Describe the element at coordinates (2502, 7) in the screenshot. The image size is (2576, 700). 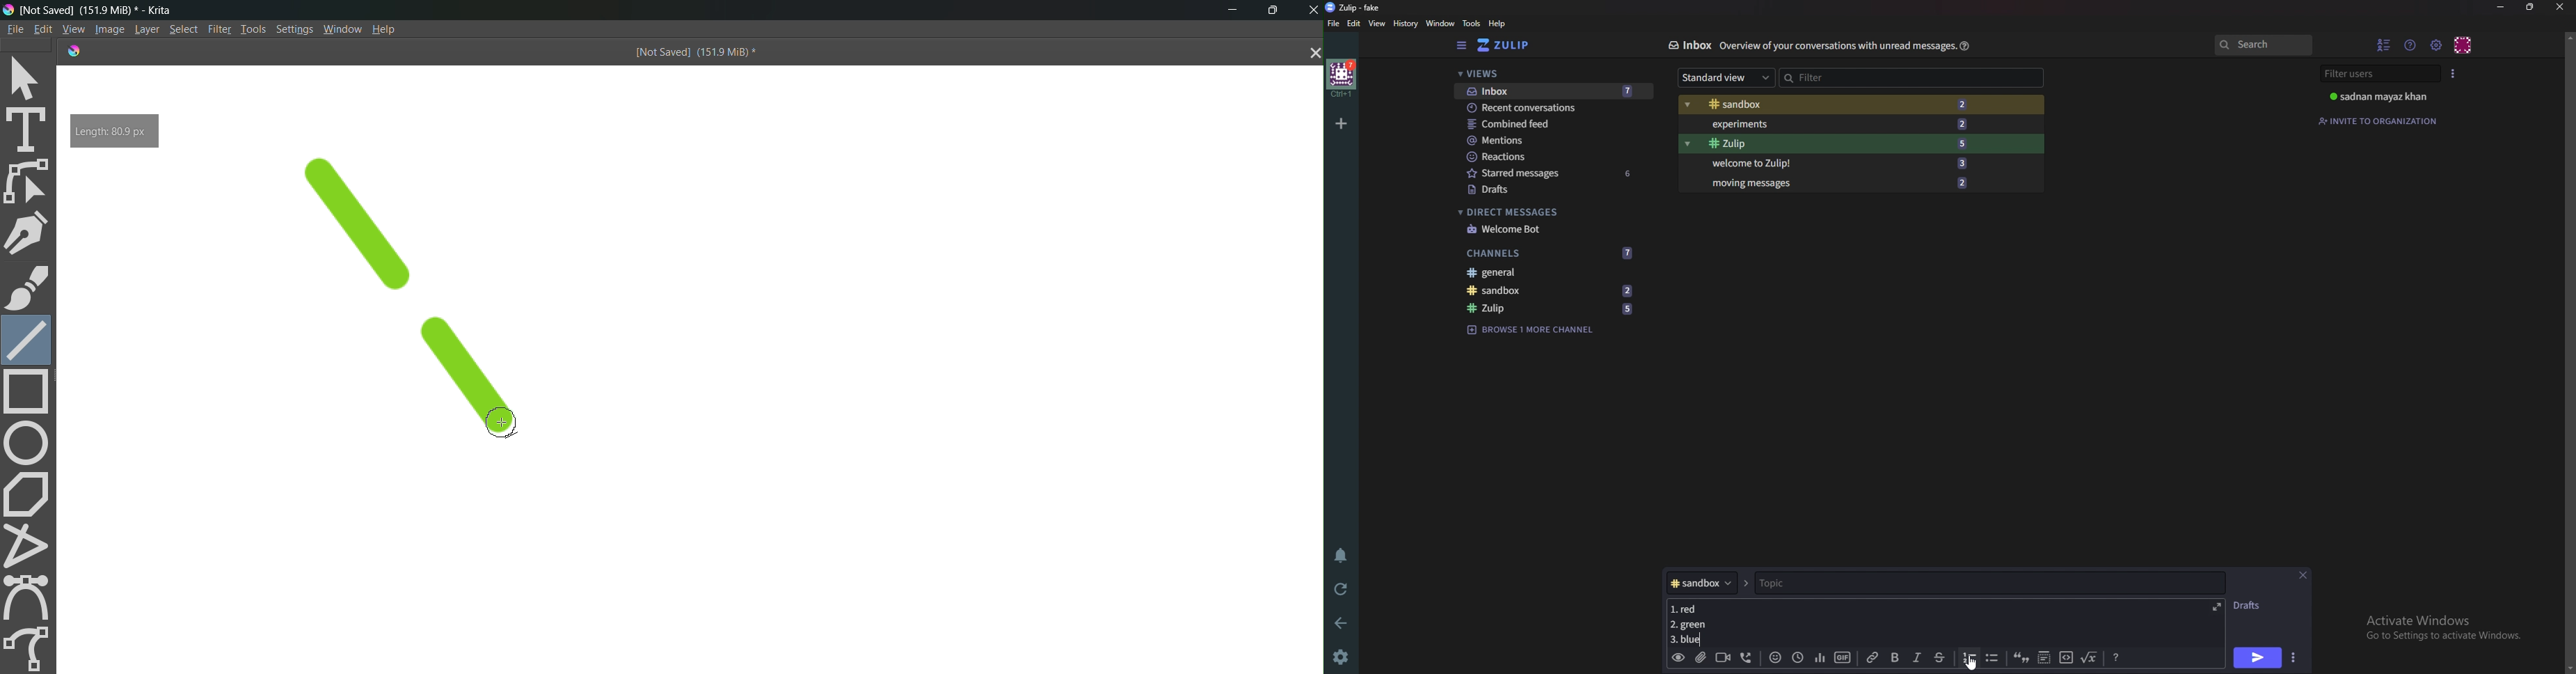
I see `Minimize` at that location.